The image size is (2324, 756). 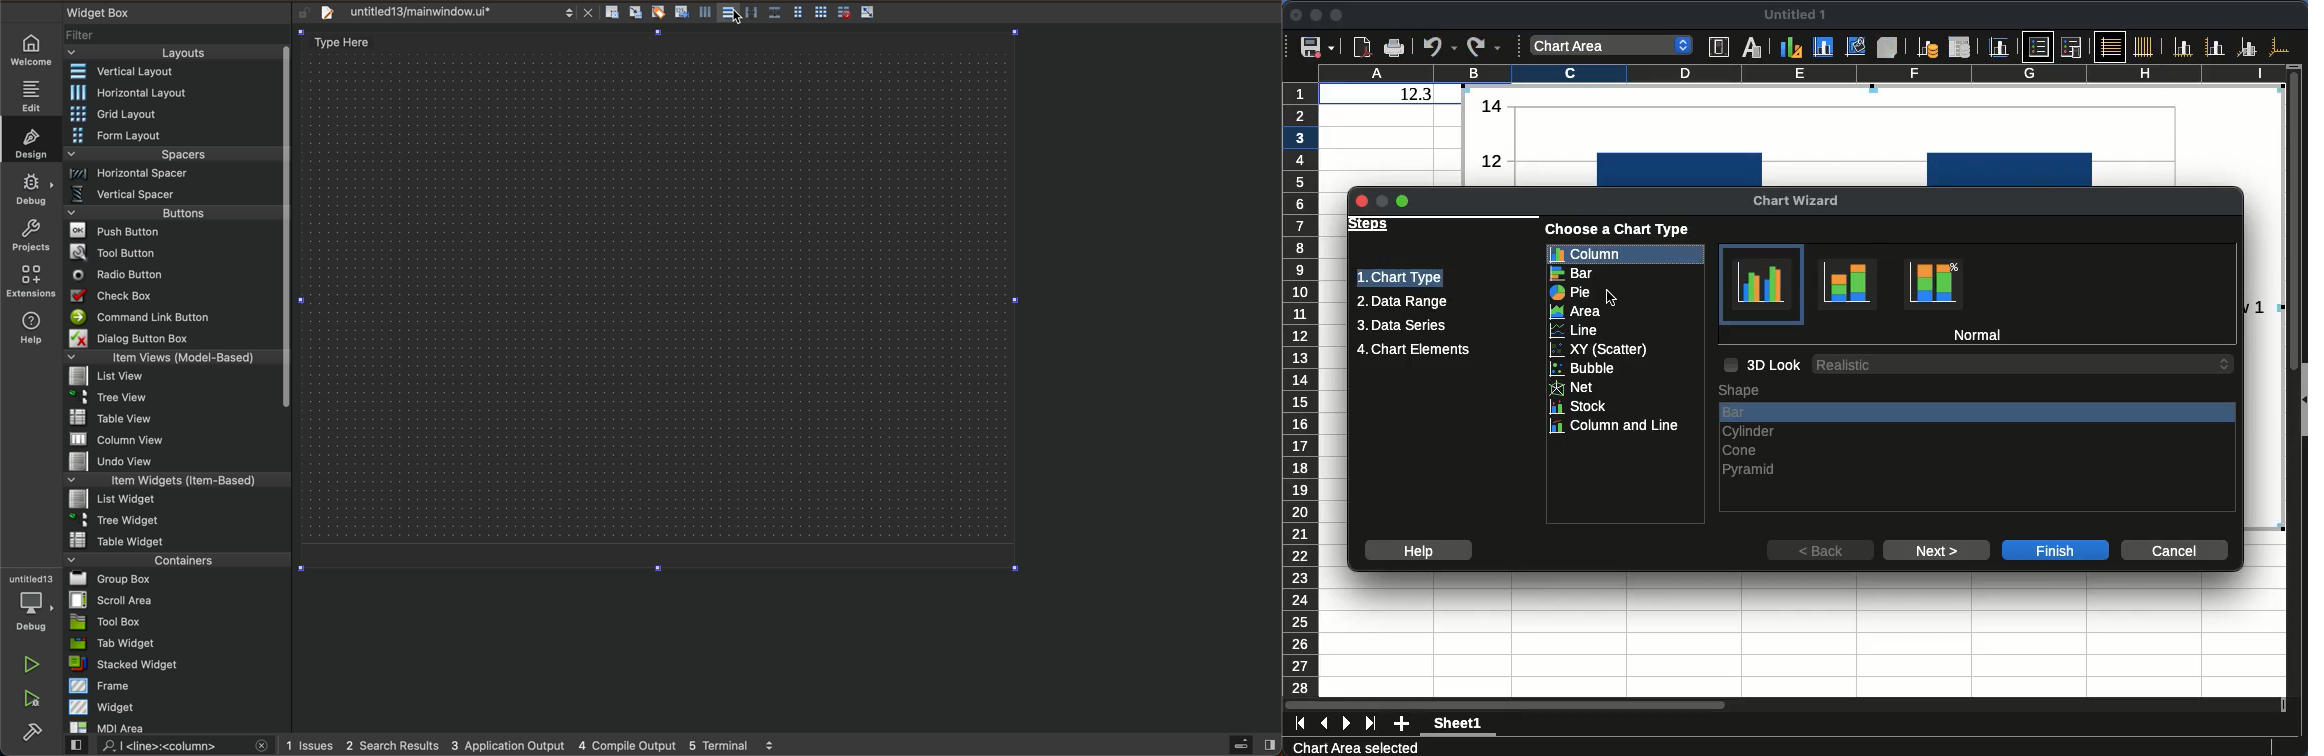 What do you see at coordinates (2305, 400) in the screenshot?
I see `Collapse/Expand` at bounding box center [2305, 400].